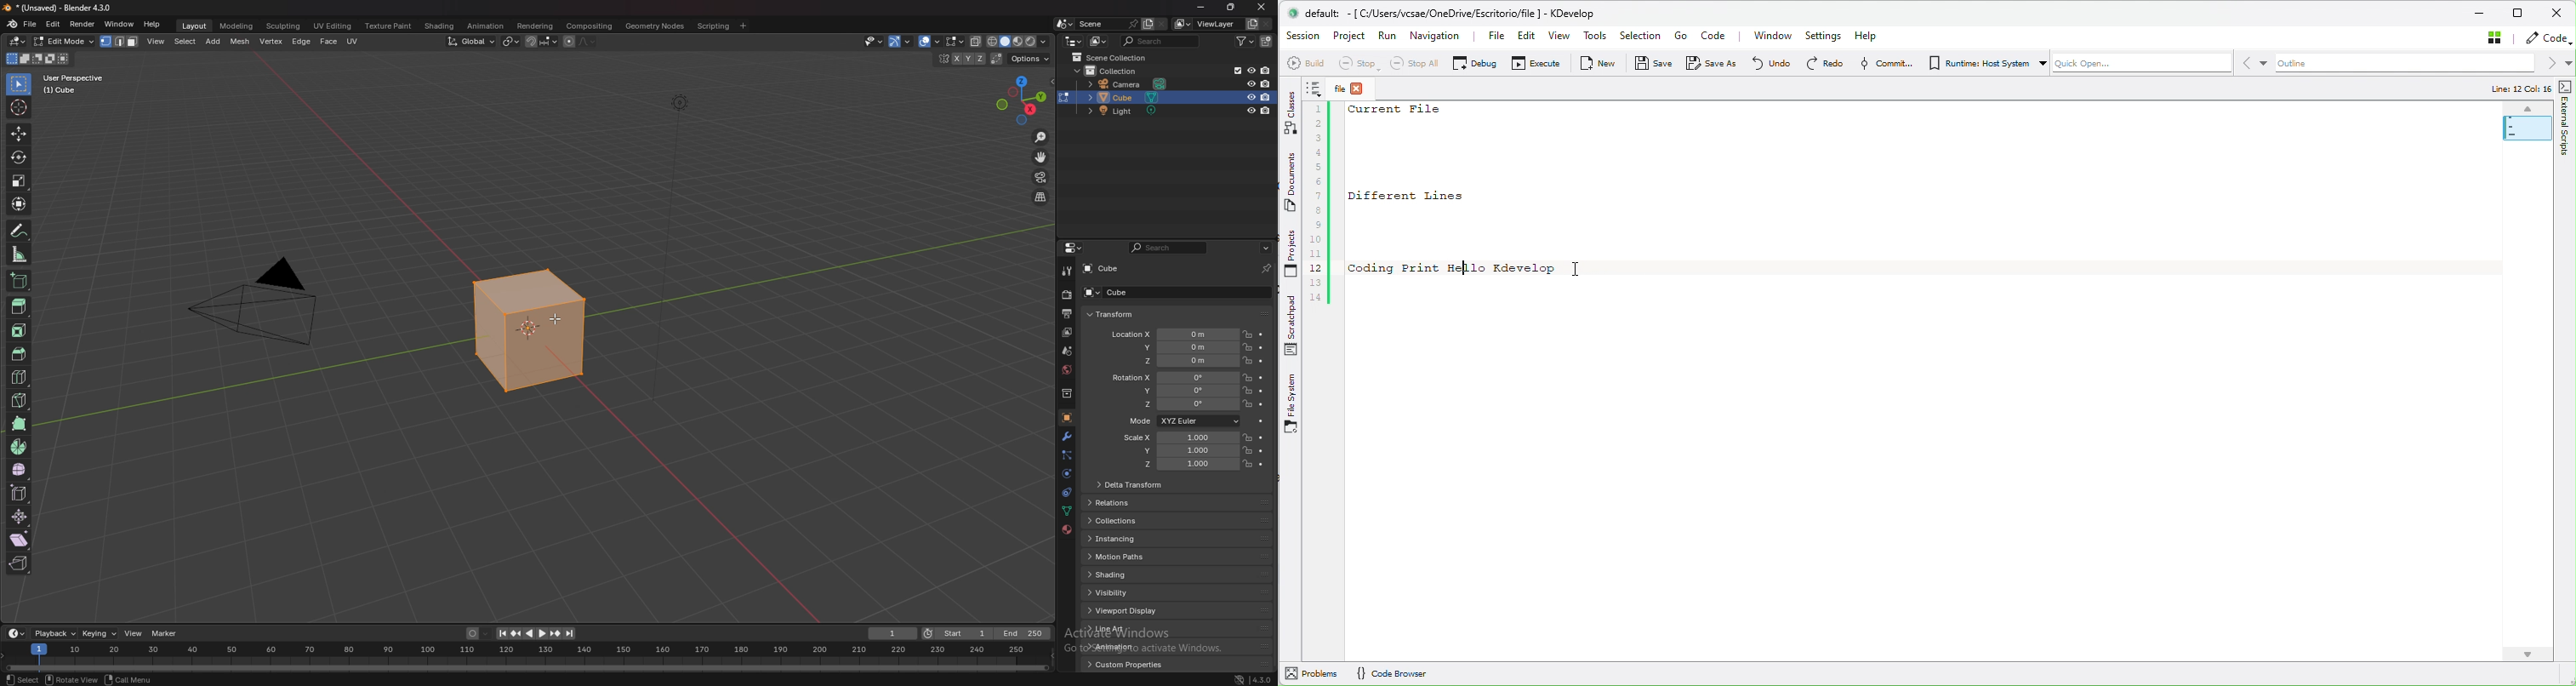 This screenshot has width=2576, height=700. I want to click on select mode, so click(120, 41).